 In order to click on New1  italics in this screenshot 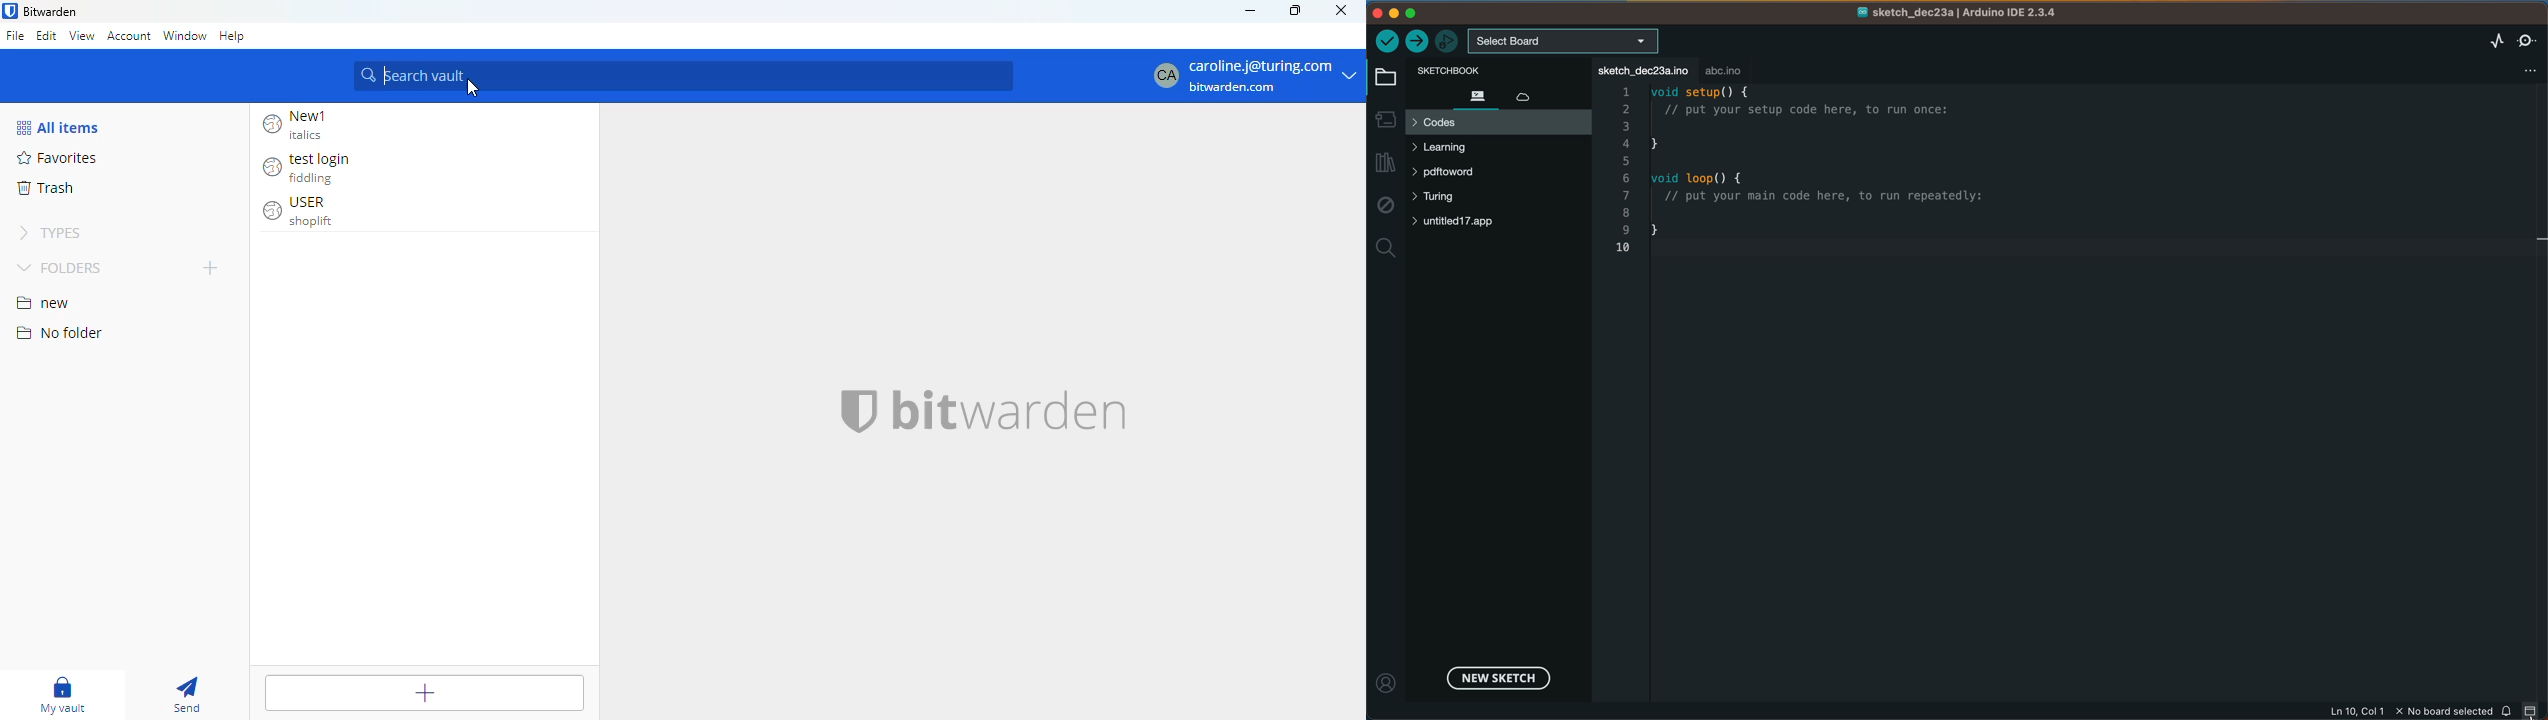, I will do `click(304, 125)`.